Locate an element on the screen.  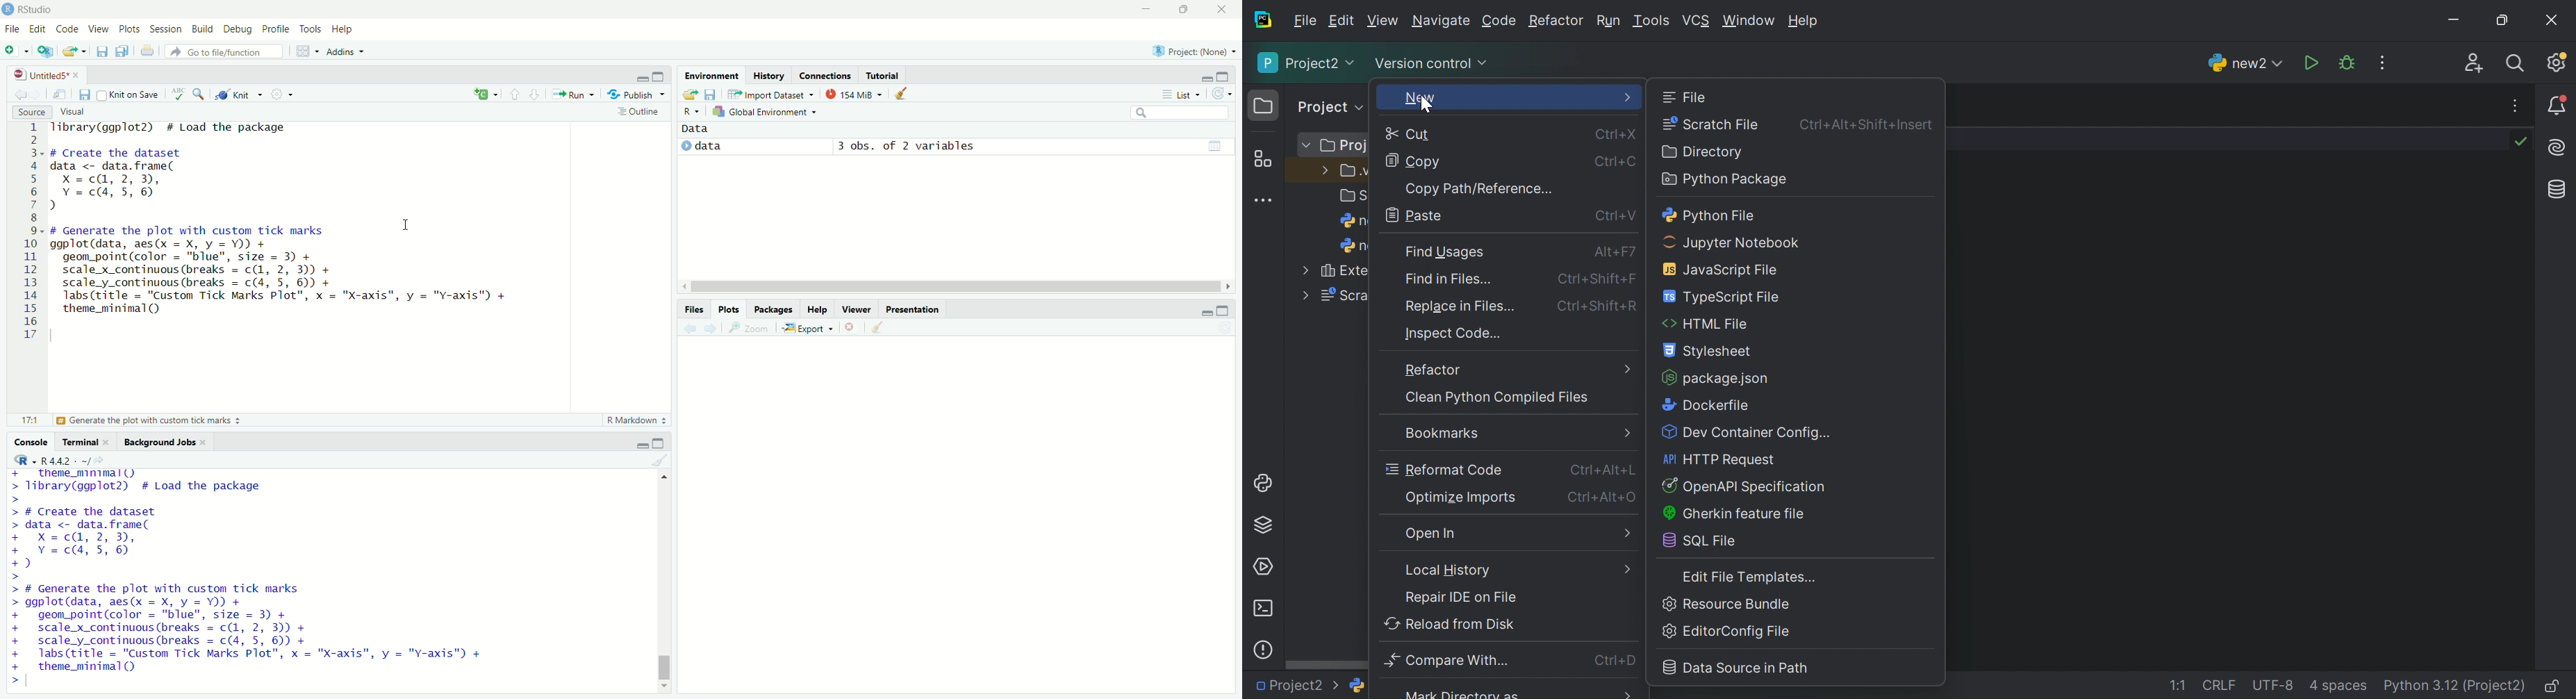
R 4.4.2 . ~/ is located at coordinates (67, 460).